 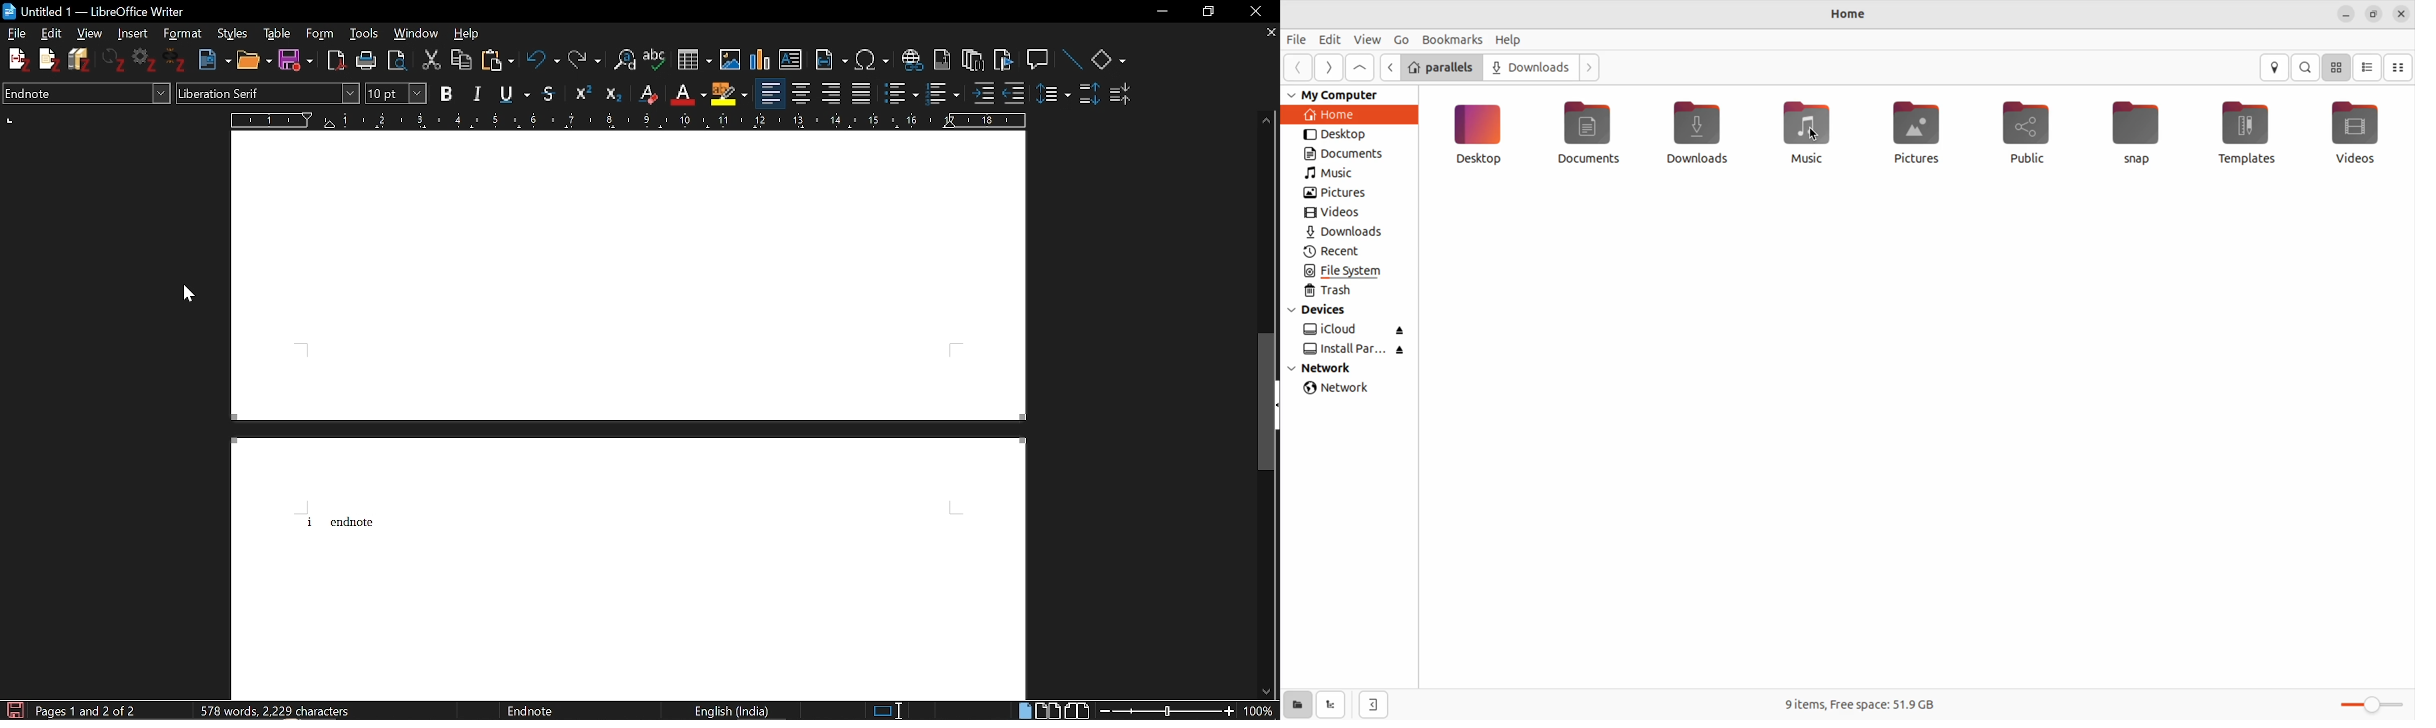 I want to click on Insert, so click(x=130, y=33).